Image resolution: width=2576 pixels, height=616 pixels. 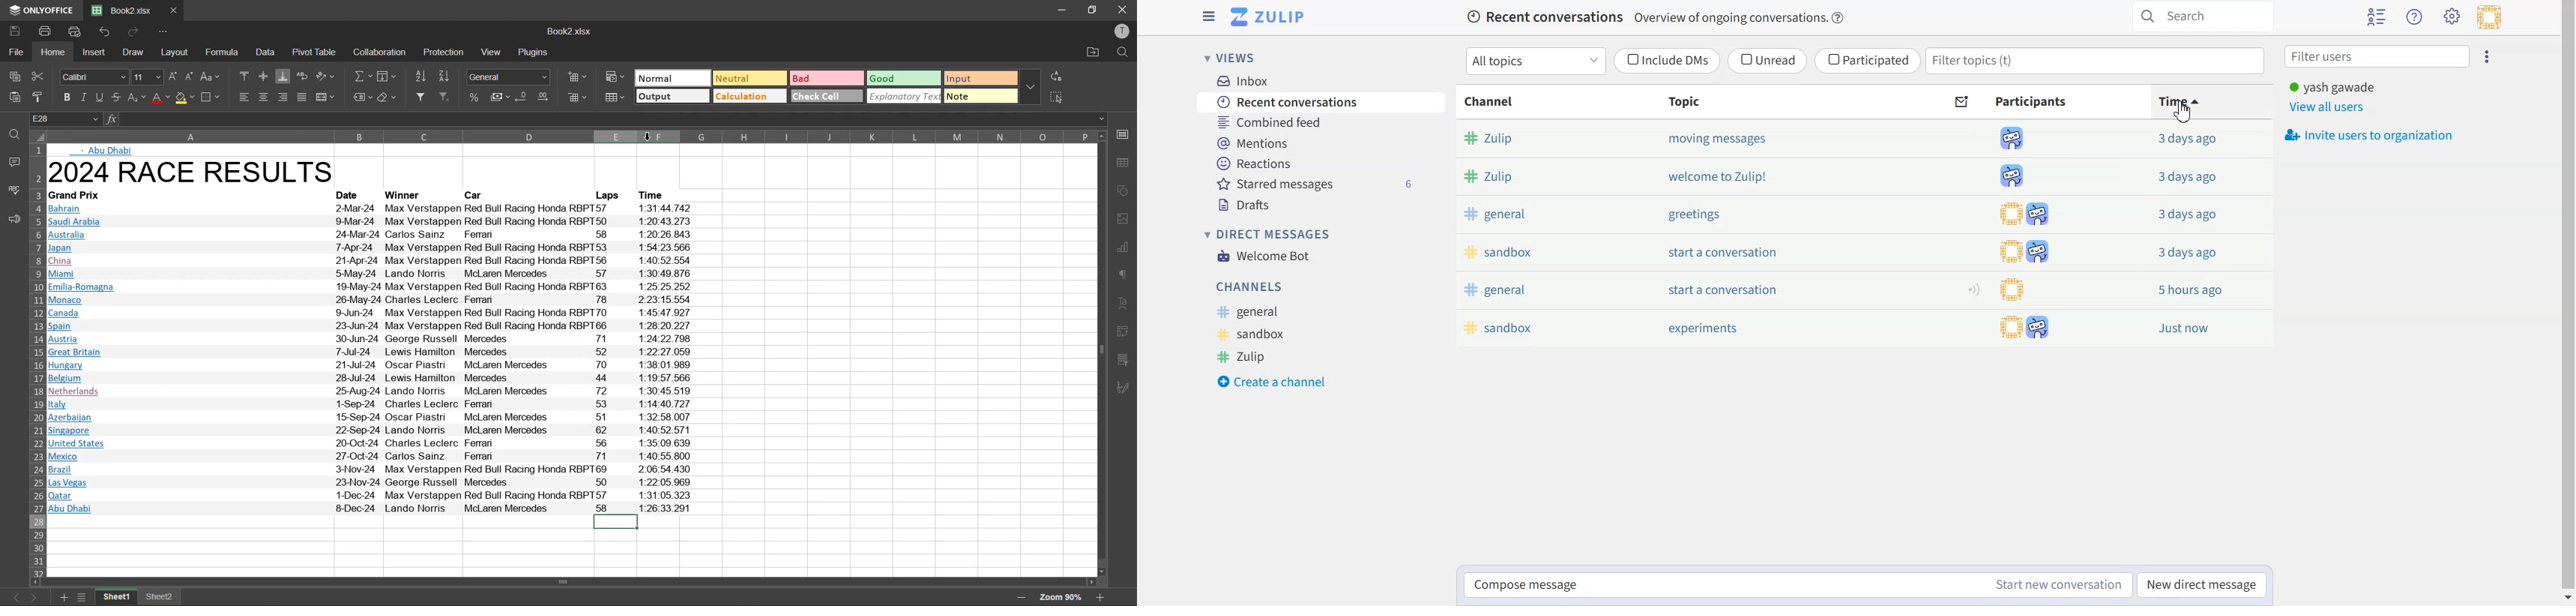 What do you see at coordinates (113, 151) in the screenshot?
I see ` Abu Dhabi` at bounding box center [113, 151].